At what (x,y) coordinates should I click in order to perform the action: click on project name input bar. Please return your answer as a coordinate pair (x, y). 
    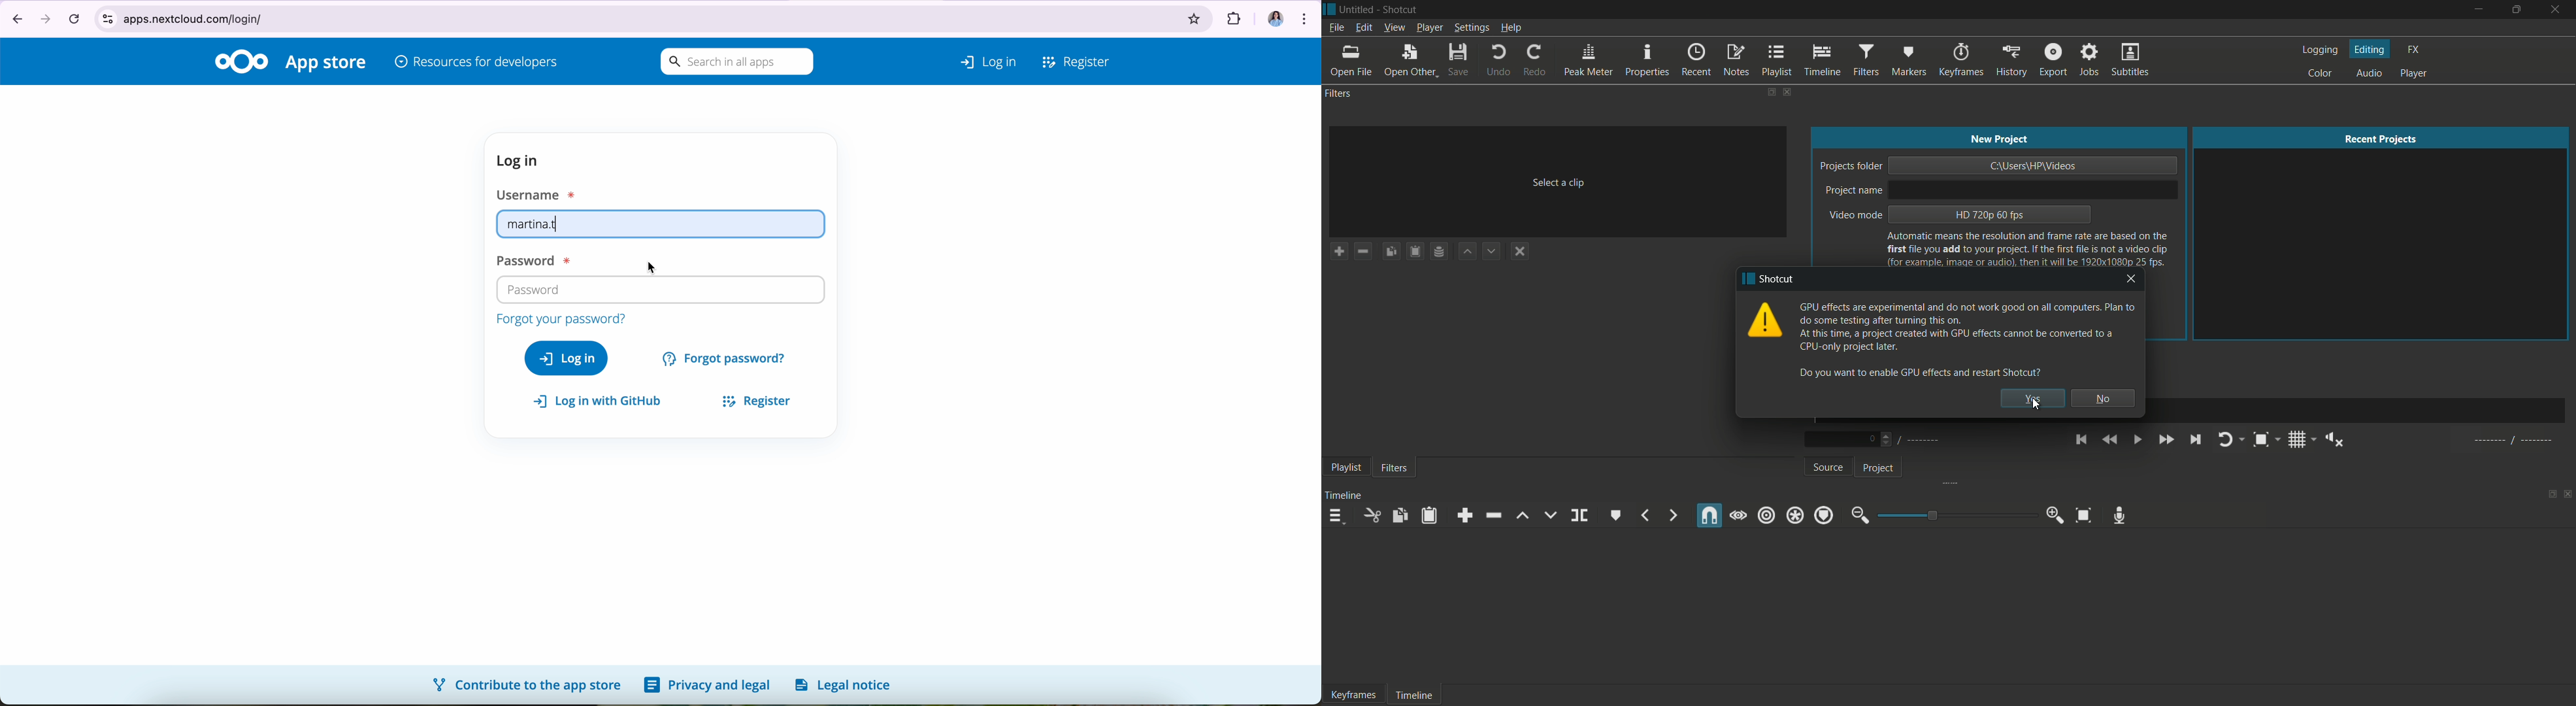
    Looking at the image, I should click on (2032, 189).